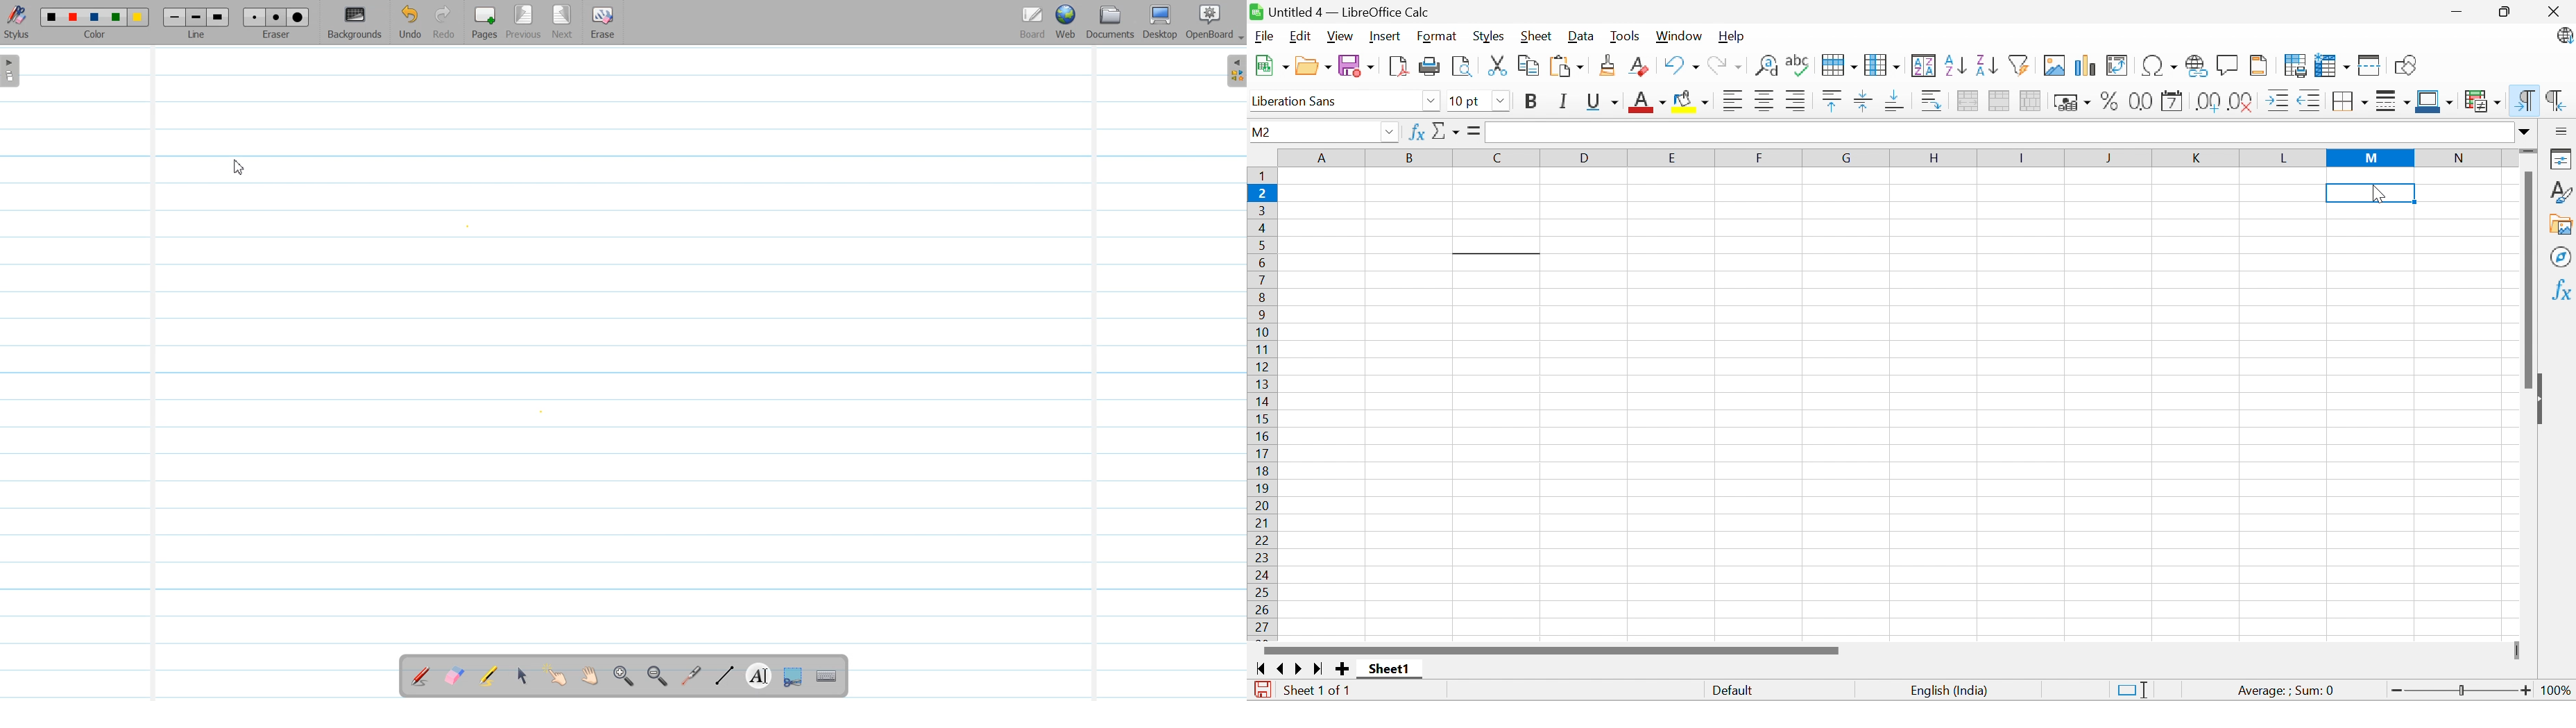  Describe the element at coordinates (2278, 100) in the screenshot. I see `Increase indent` at that location.